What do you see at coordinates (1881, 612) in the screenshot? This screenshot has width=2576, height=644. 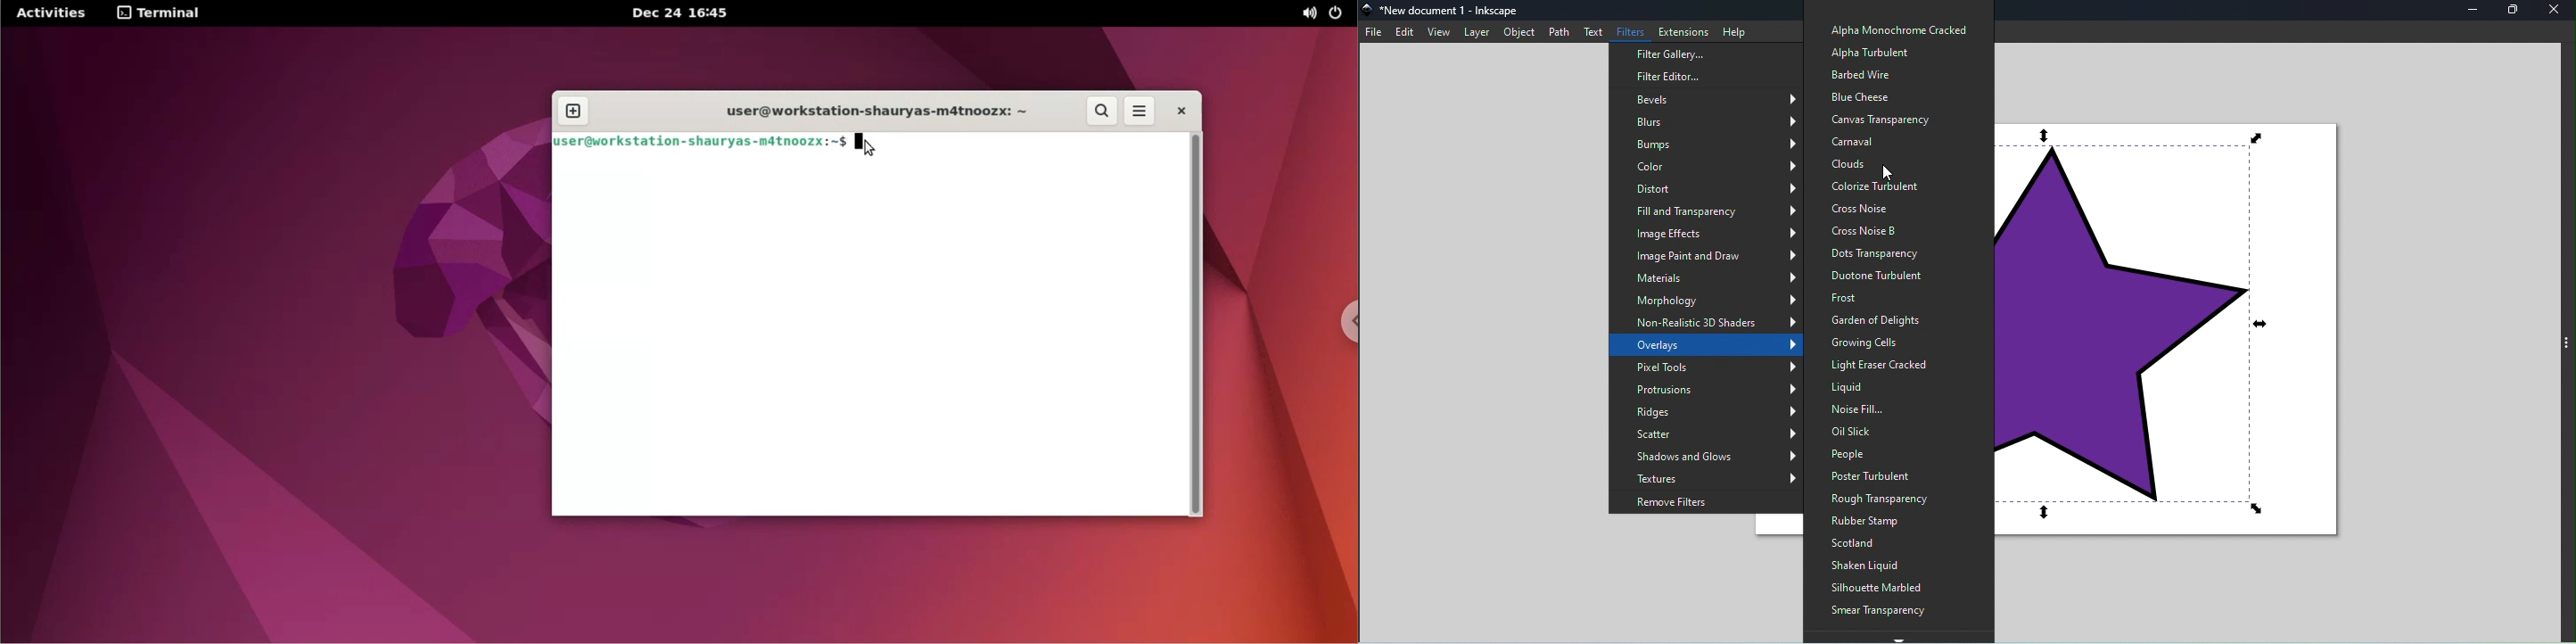 I see `Smear transparency` at bounding box center [1881, 612].